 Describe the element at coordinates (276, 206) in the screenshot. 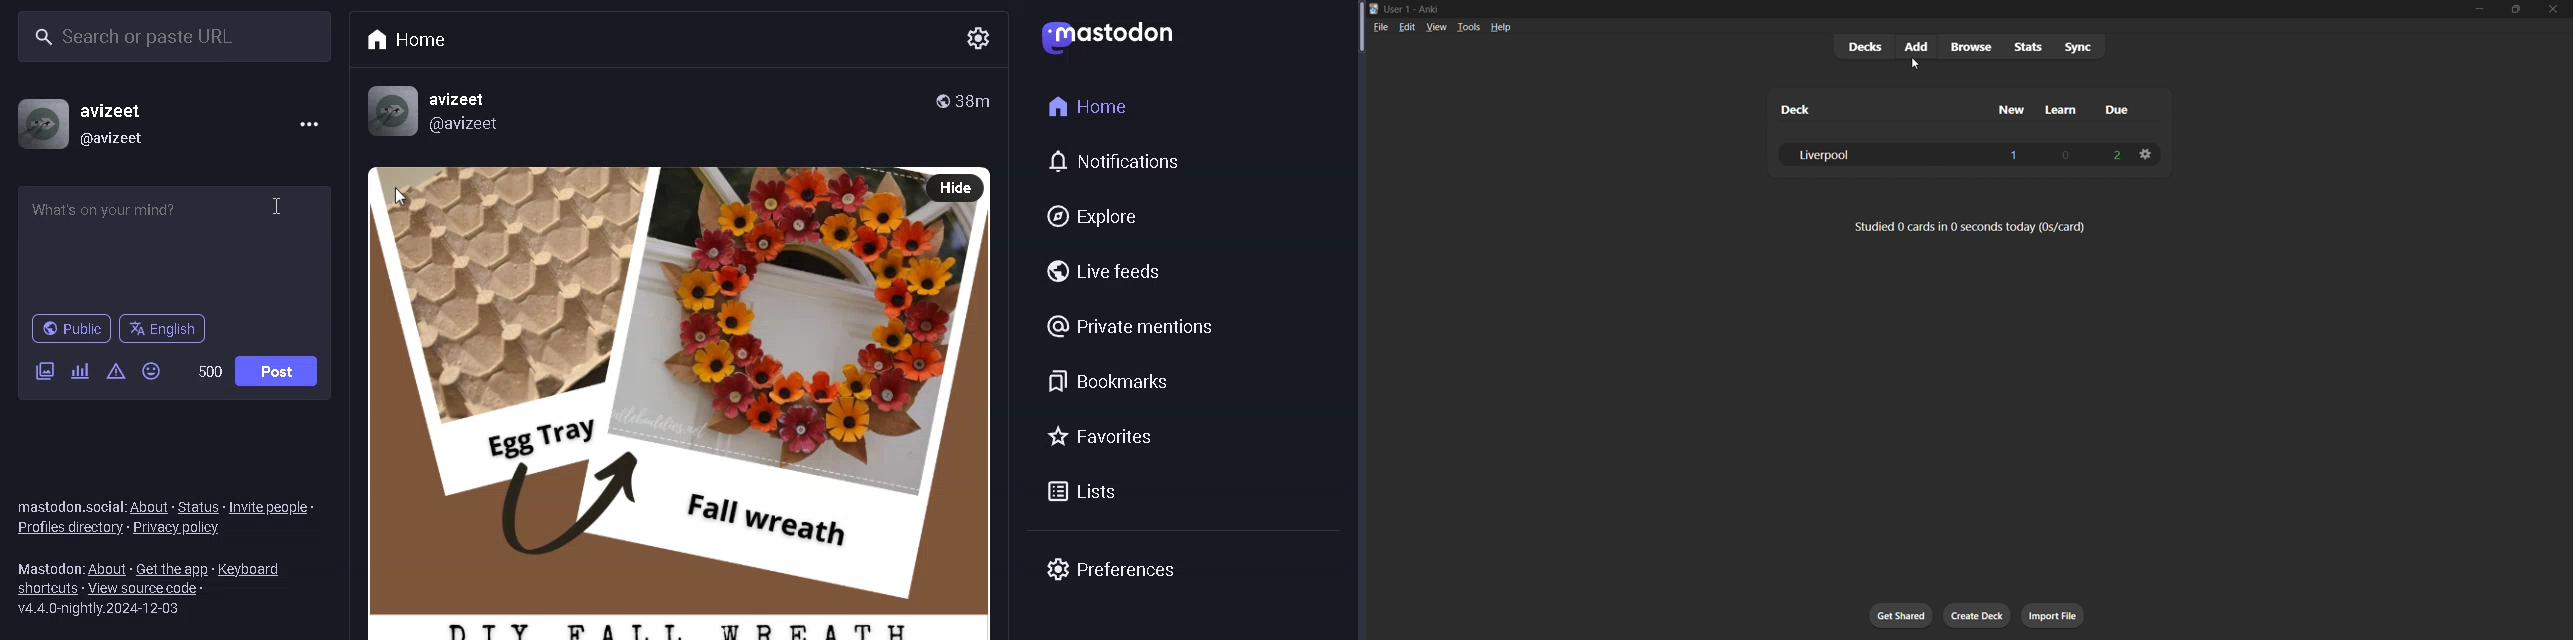

I see `cursor position` at that location.